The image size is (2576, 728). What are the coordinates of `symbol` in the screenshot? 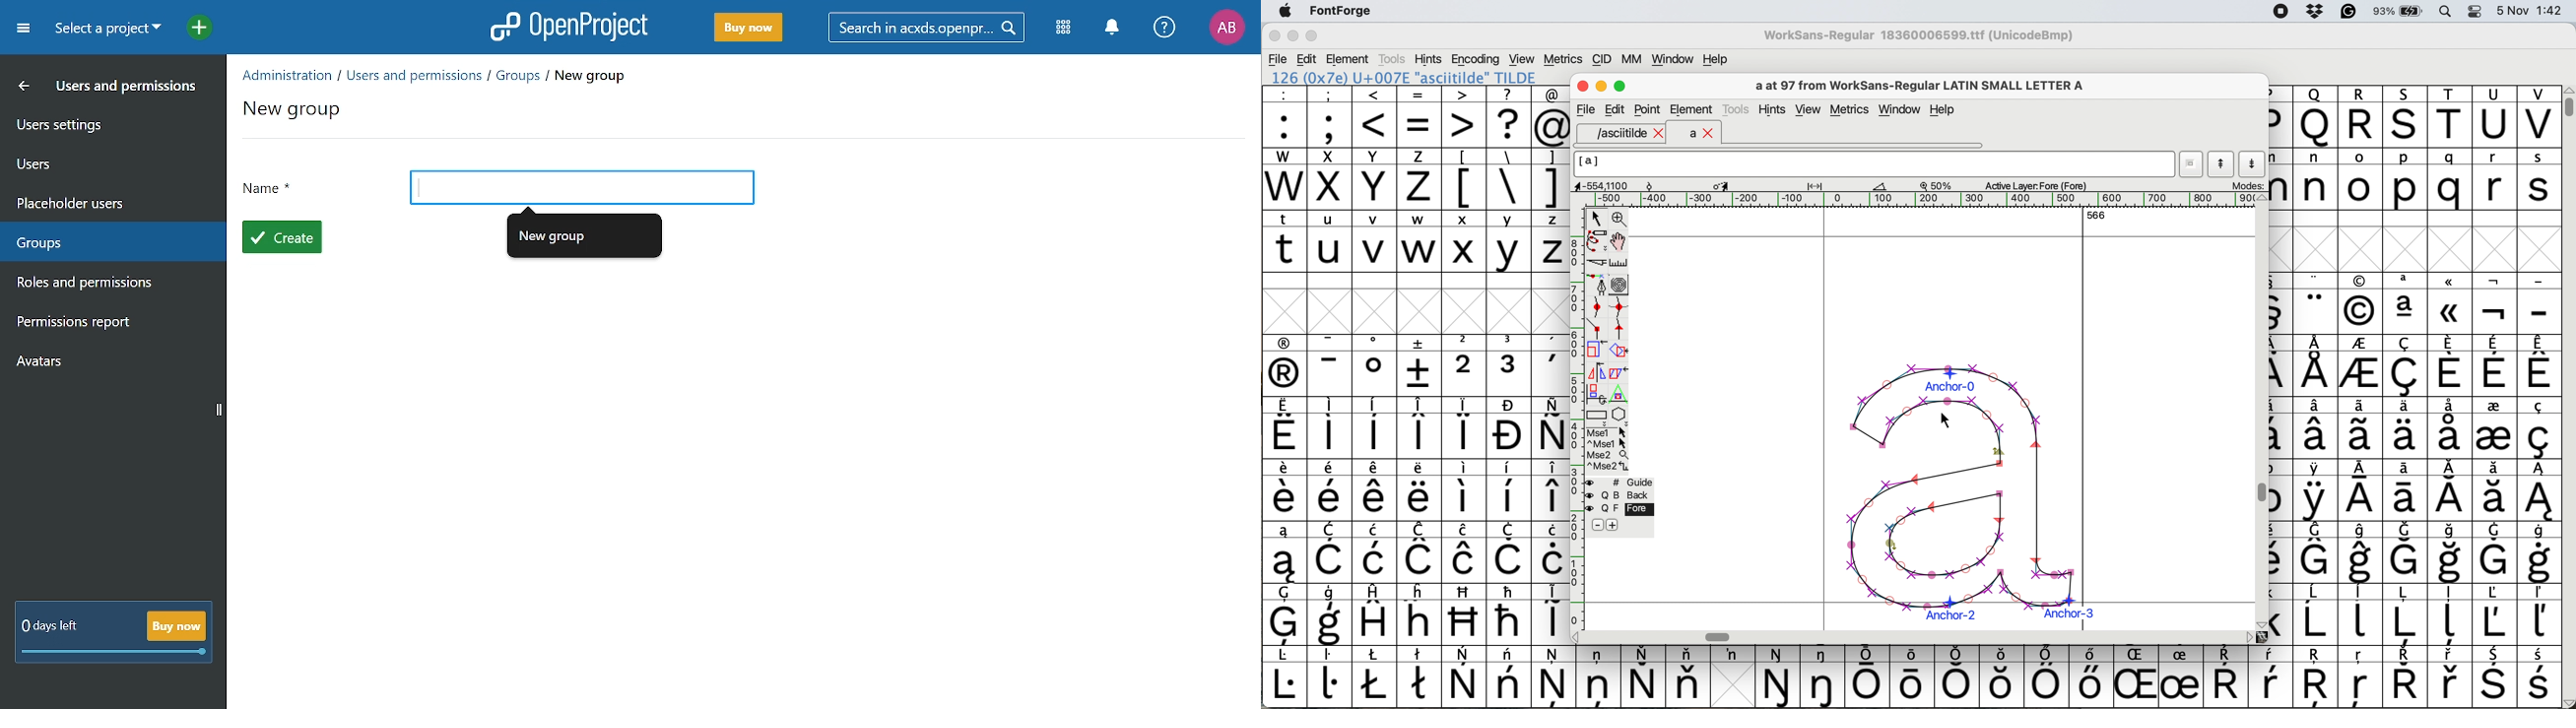 It's located at (1552, 553).